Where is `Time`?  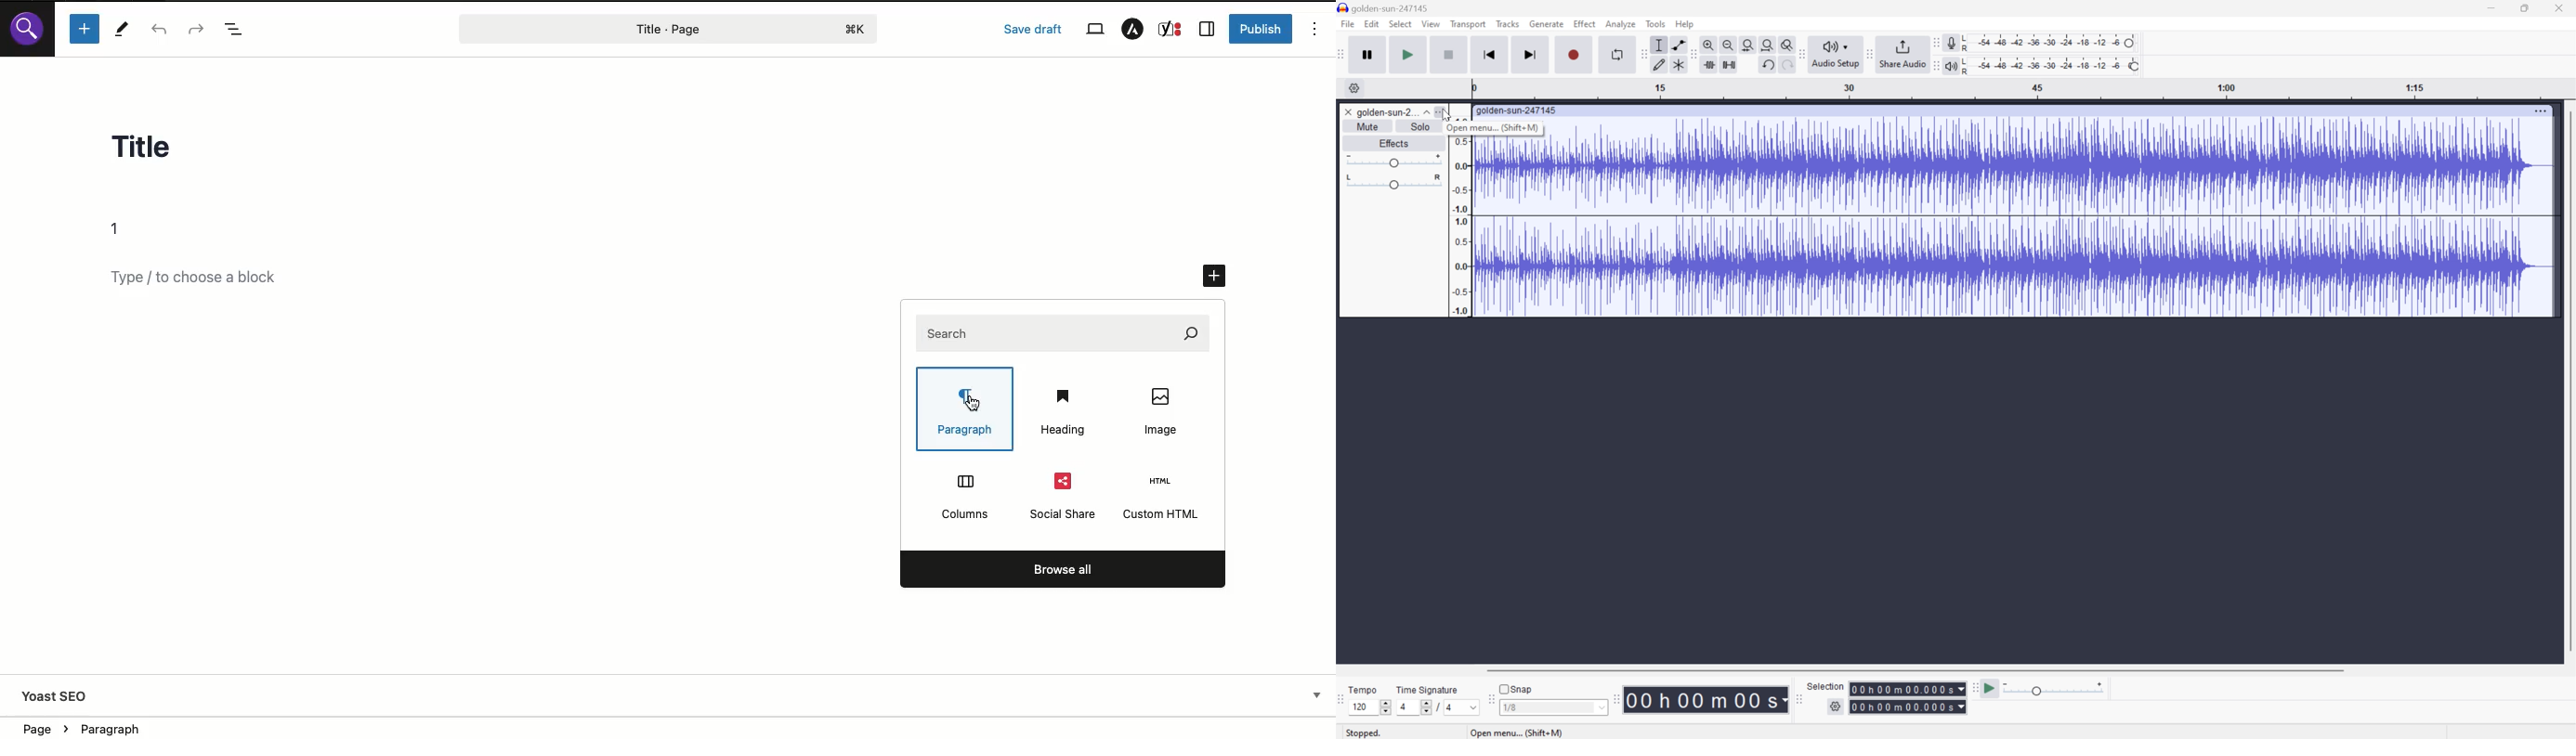
Time is located at coordinates (1706, 700).